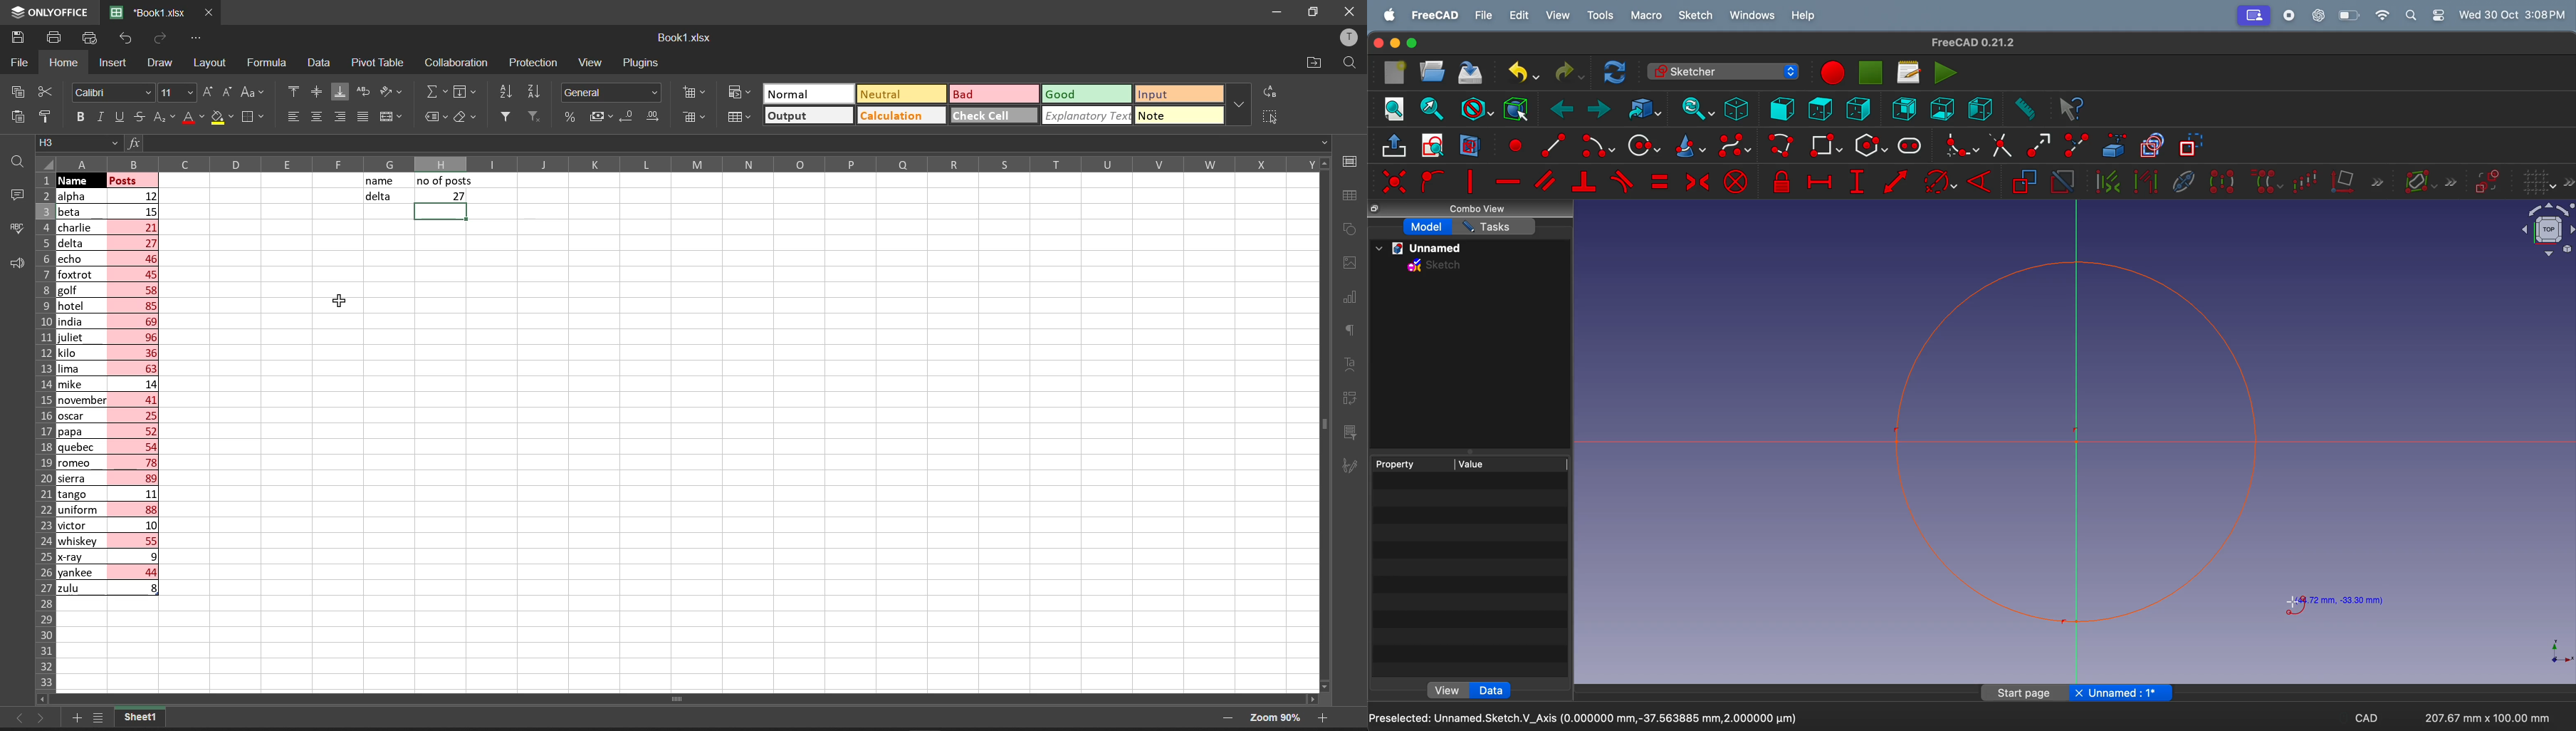  I want to click on create point, so click(1514, 144).